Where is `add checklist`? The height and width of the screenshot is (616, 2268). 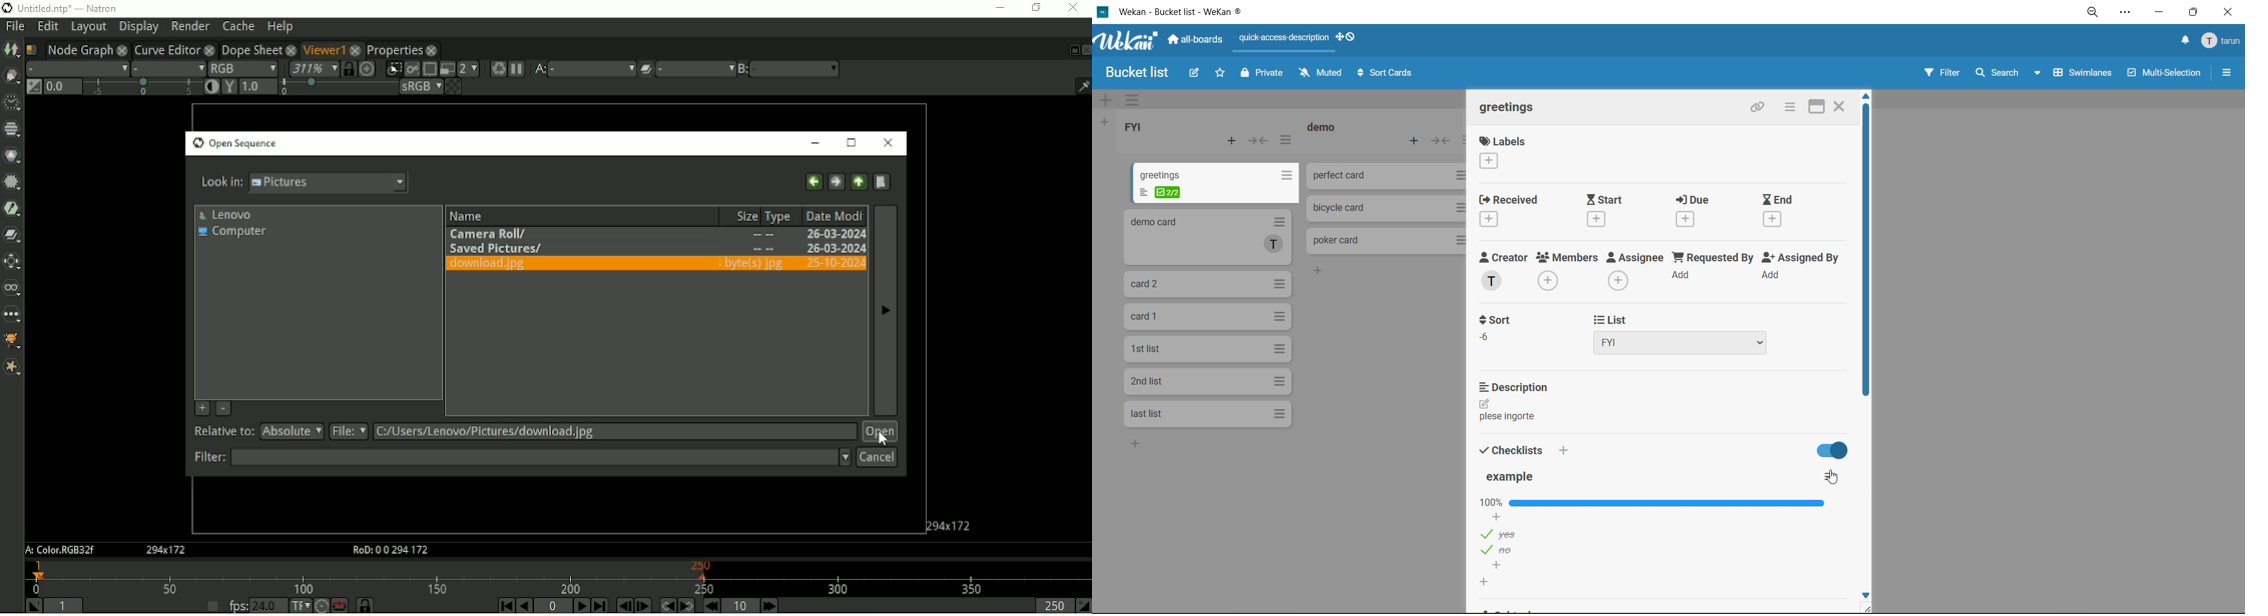 add checklist is located at coordinates (1565, 450).